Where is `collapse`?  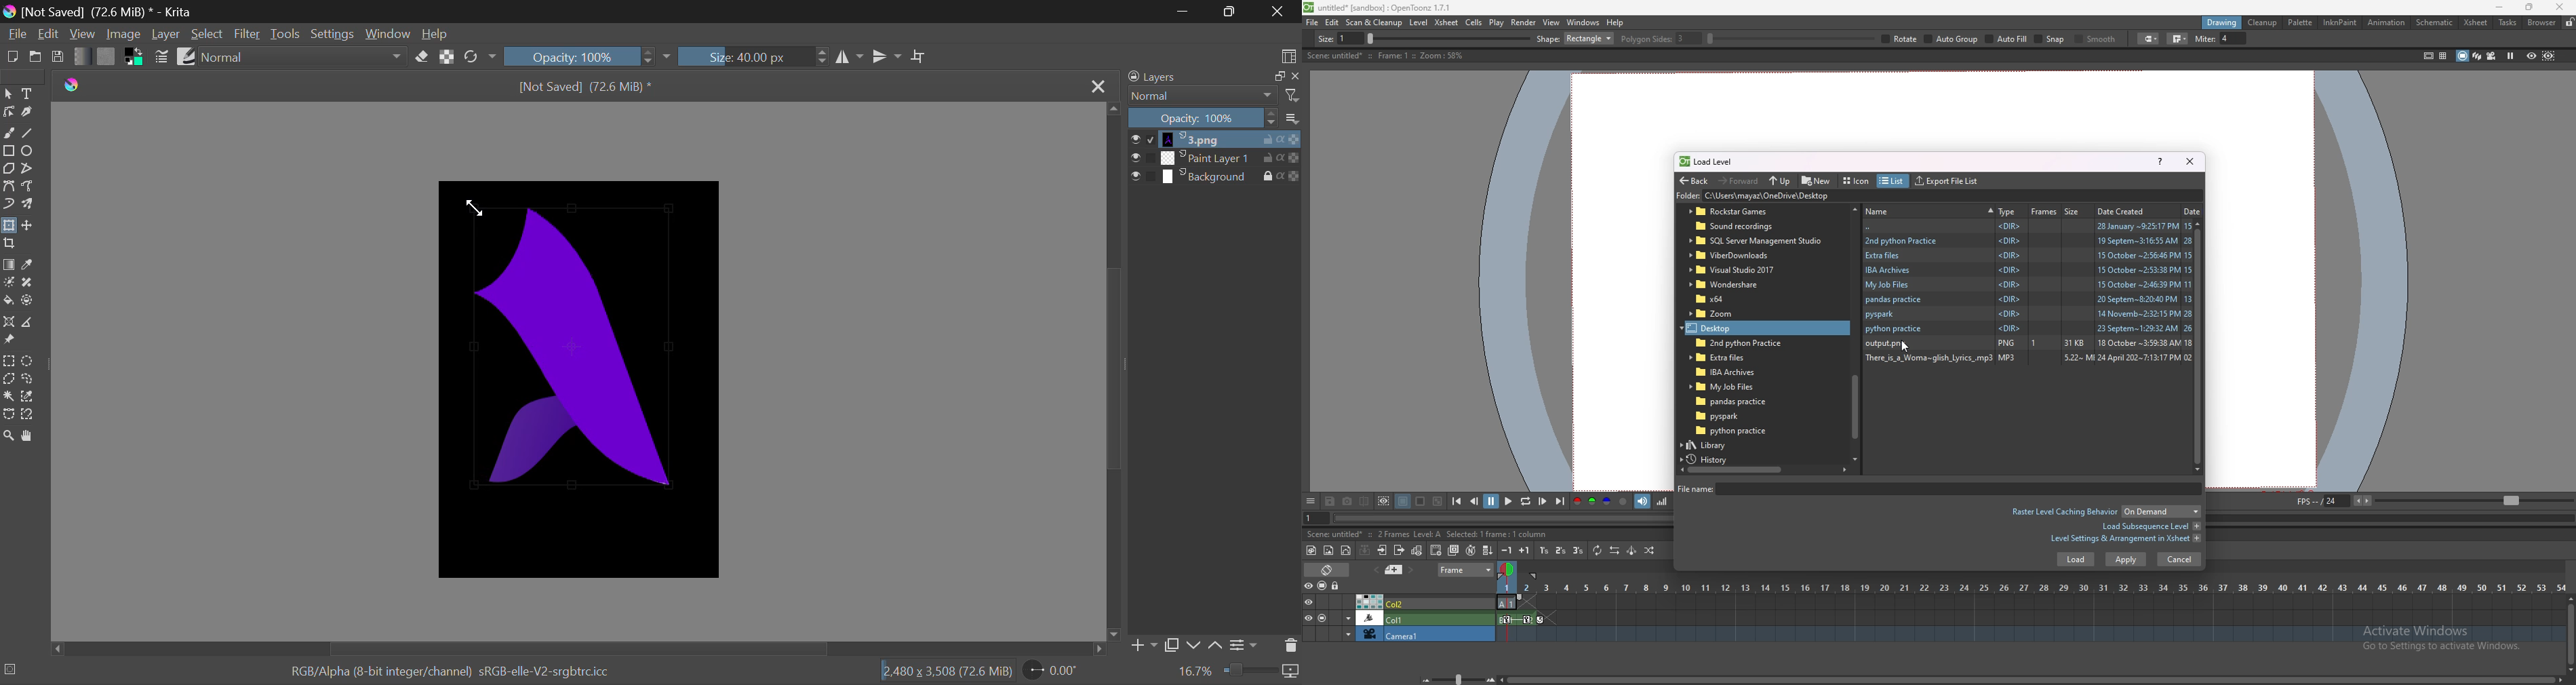
collapse is located at coordinates (1364, 550).